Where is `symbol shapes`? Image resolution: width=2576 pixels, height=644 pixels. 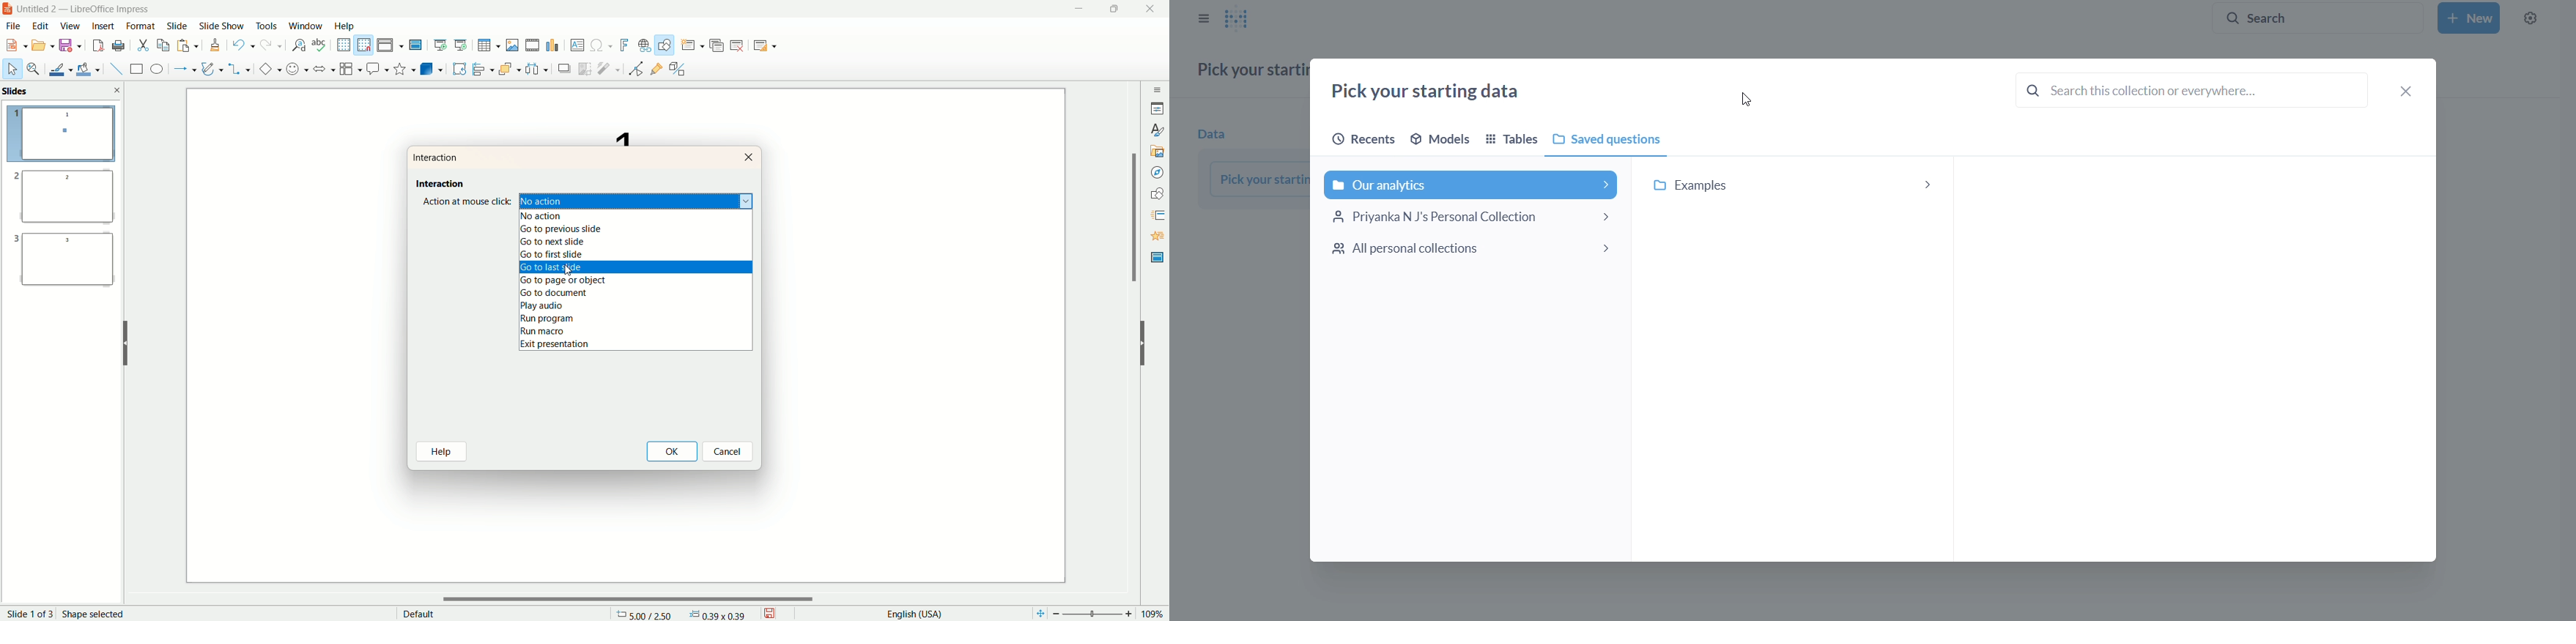 symbol shapes is located at coordinates (295, 69).